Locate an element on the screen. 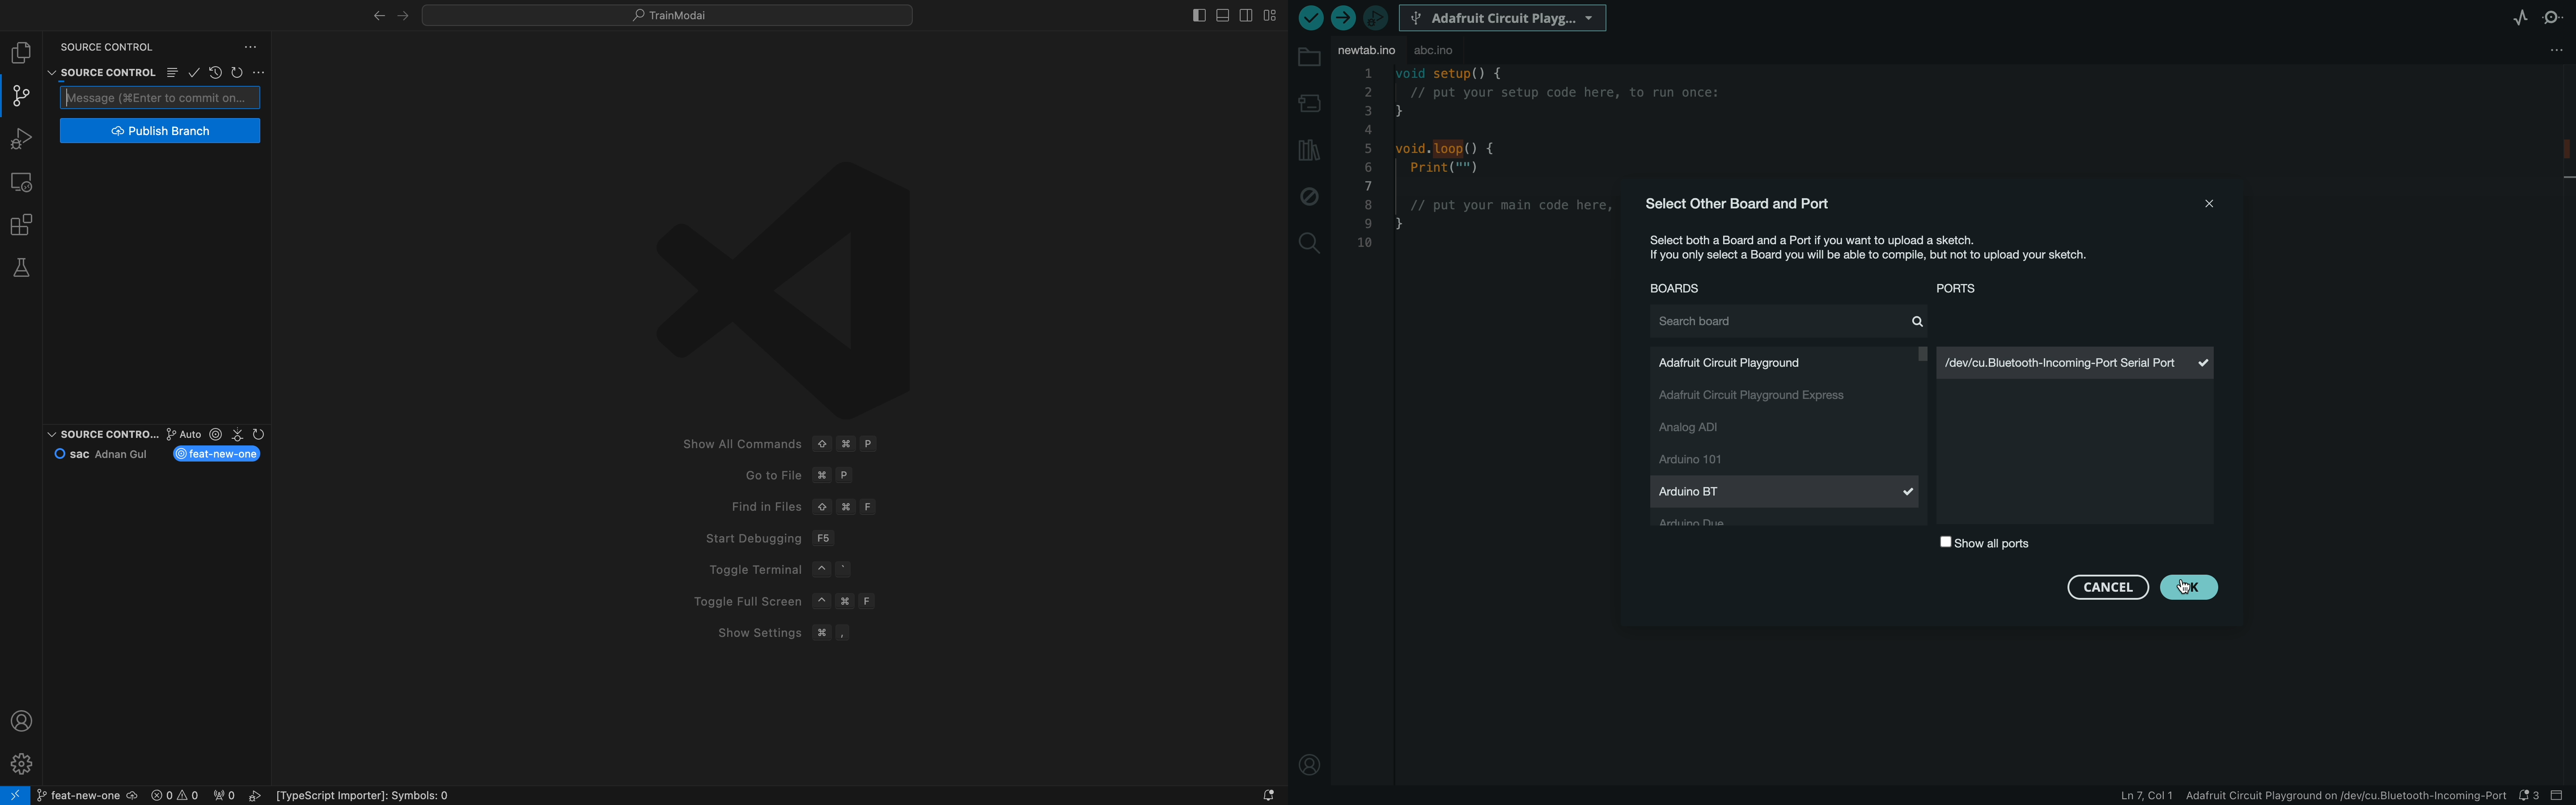  profile is located at coordinates (23, 720).